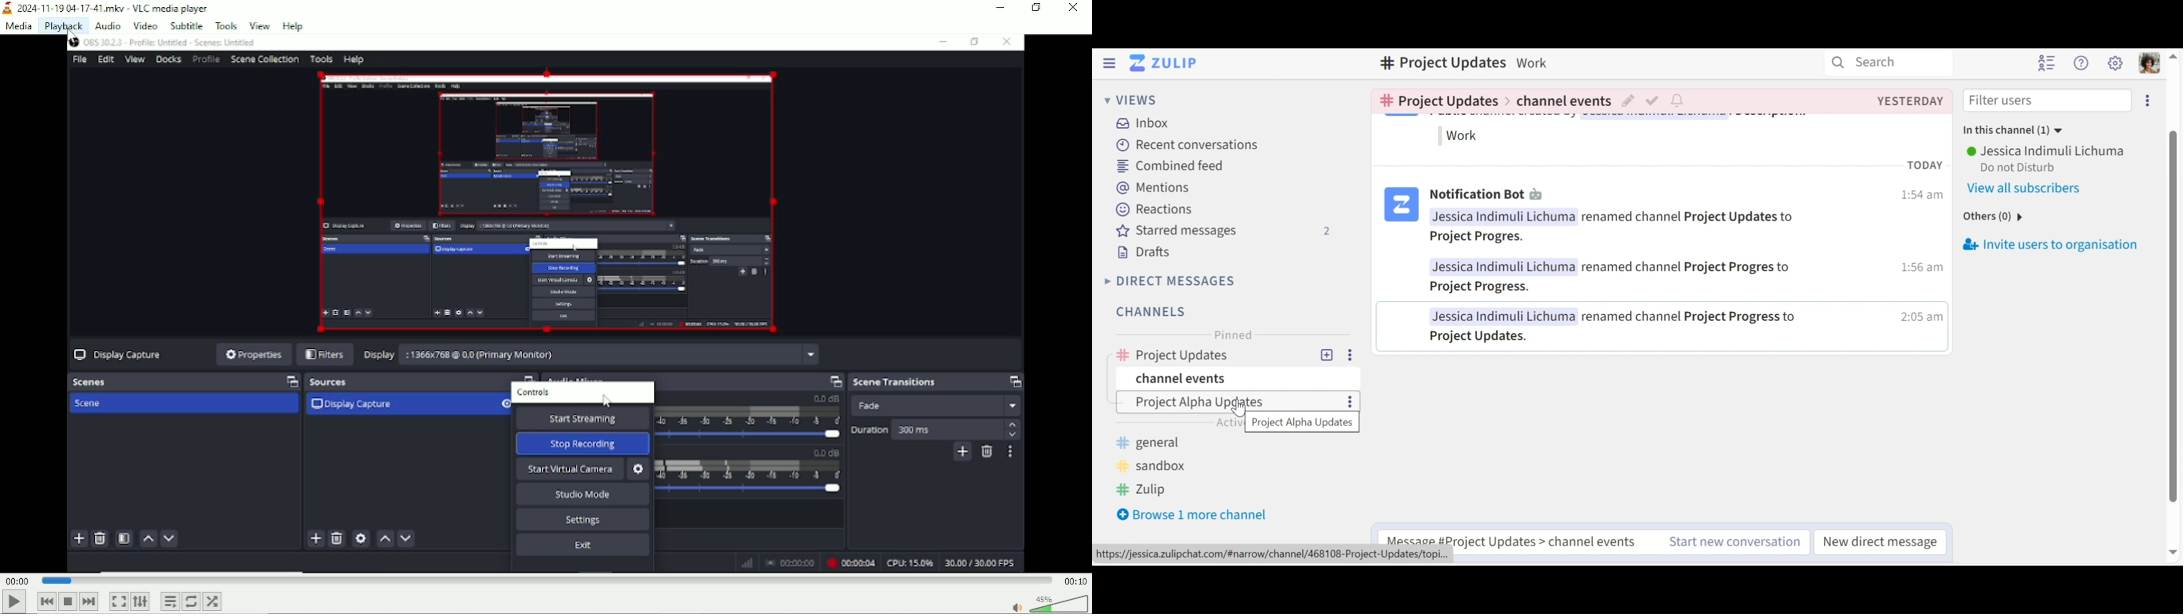 The width and height of the screenshot is (2184, 616). Describe the element at coordinates (1476, 196) in the screenshot. I see `Notification Bot` at that location.